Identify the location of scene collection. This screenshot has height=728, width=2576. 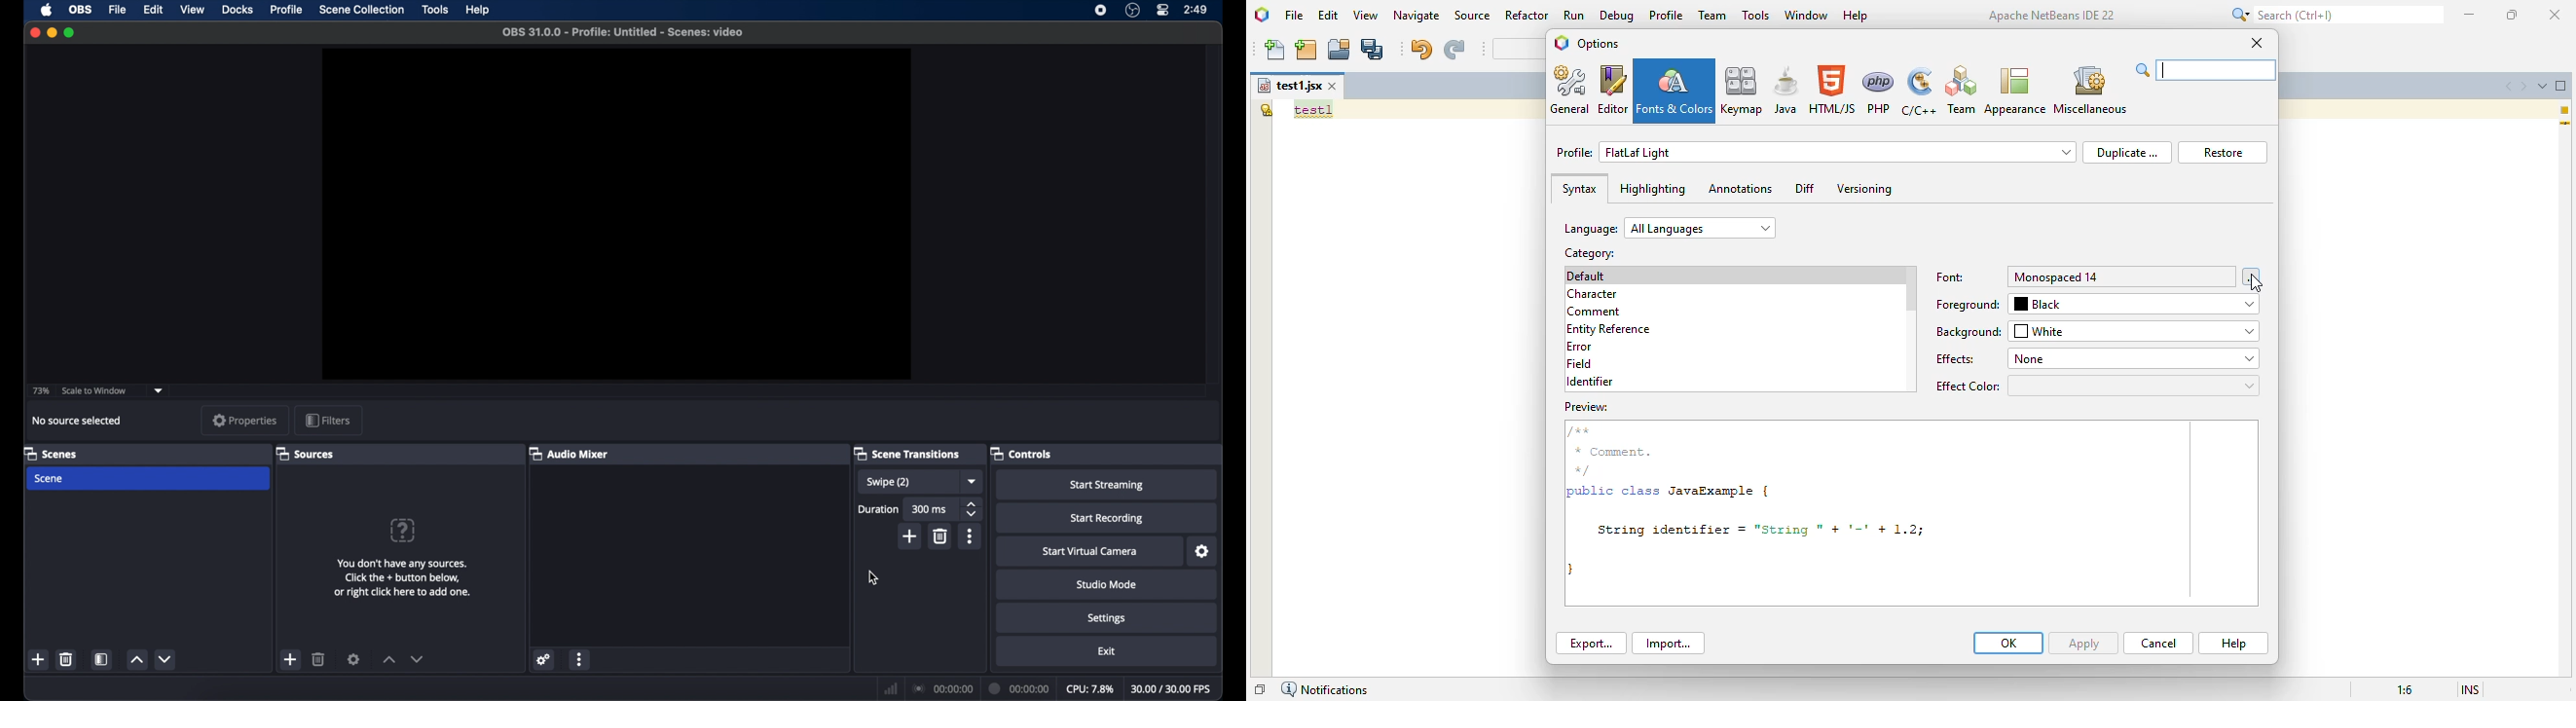
(361, 10).